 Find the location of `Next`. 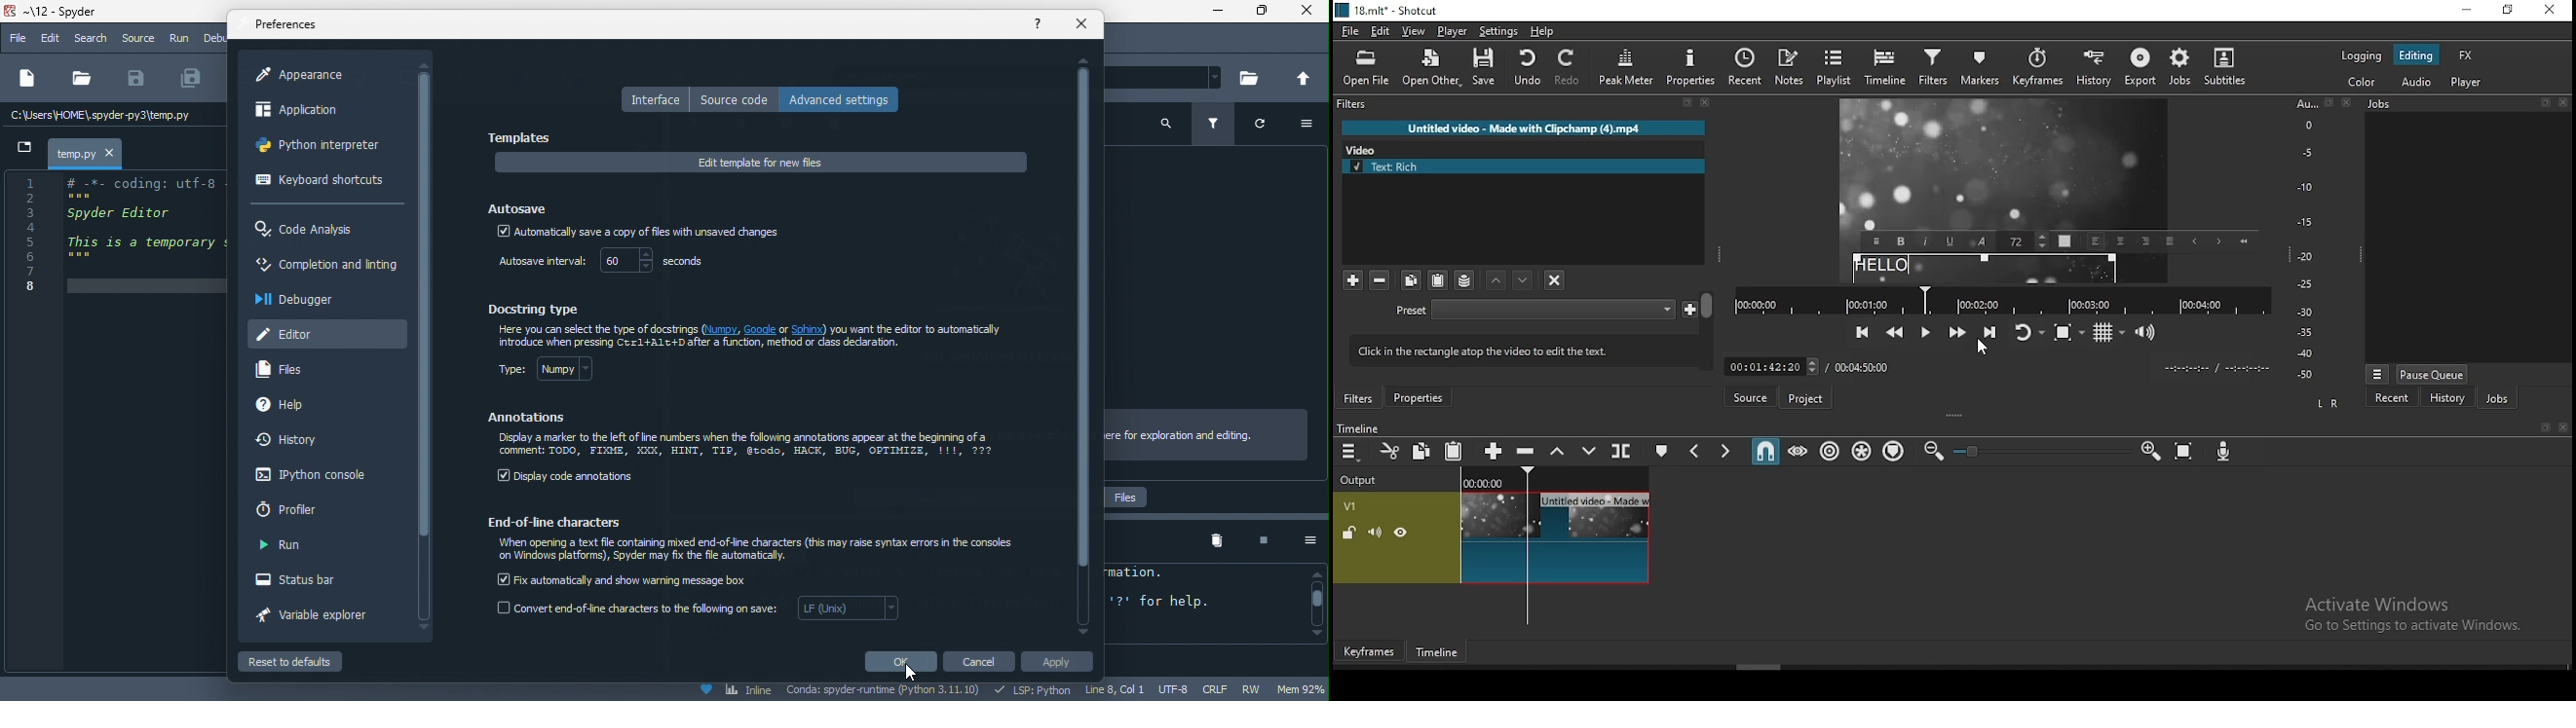

Next is located at coordinates (2217, 241).